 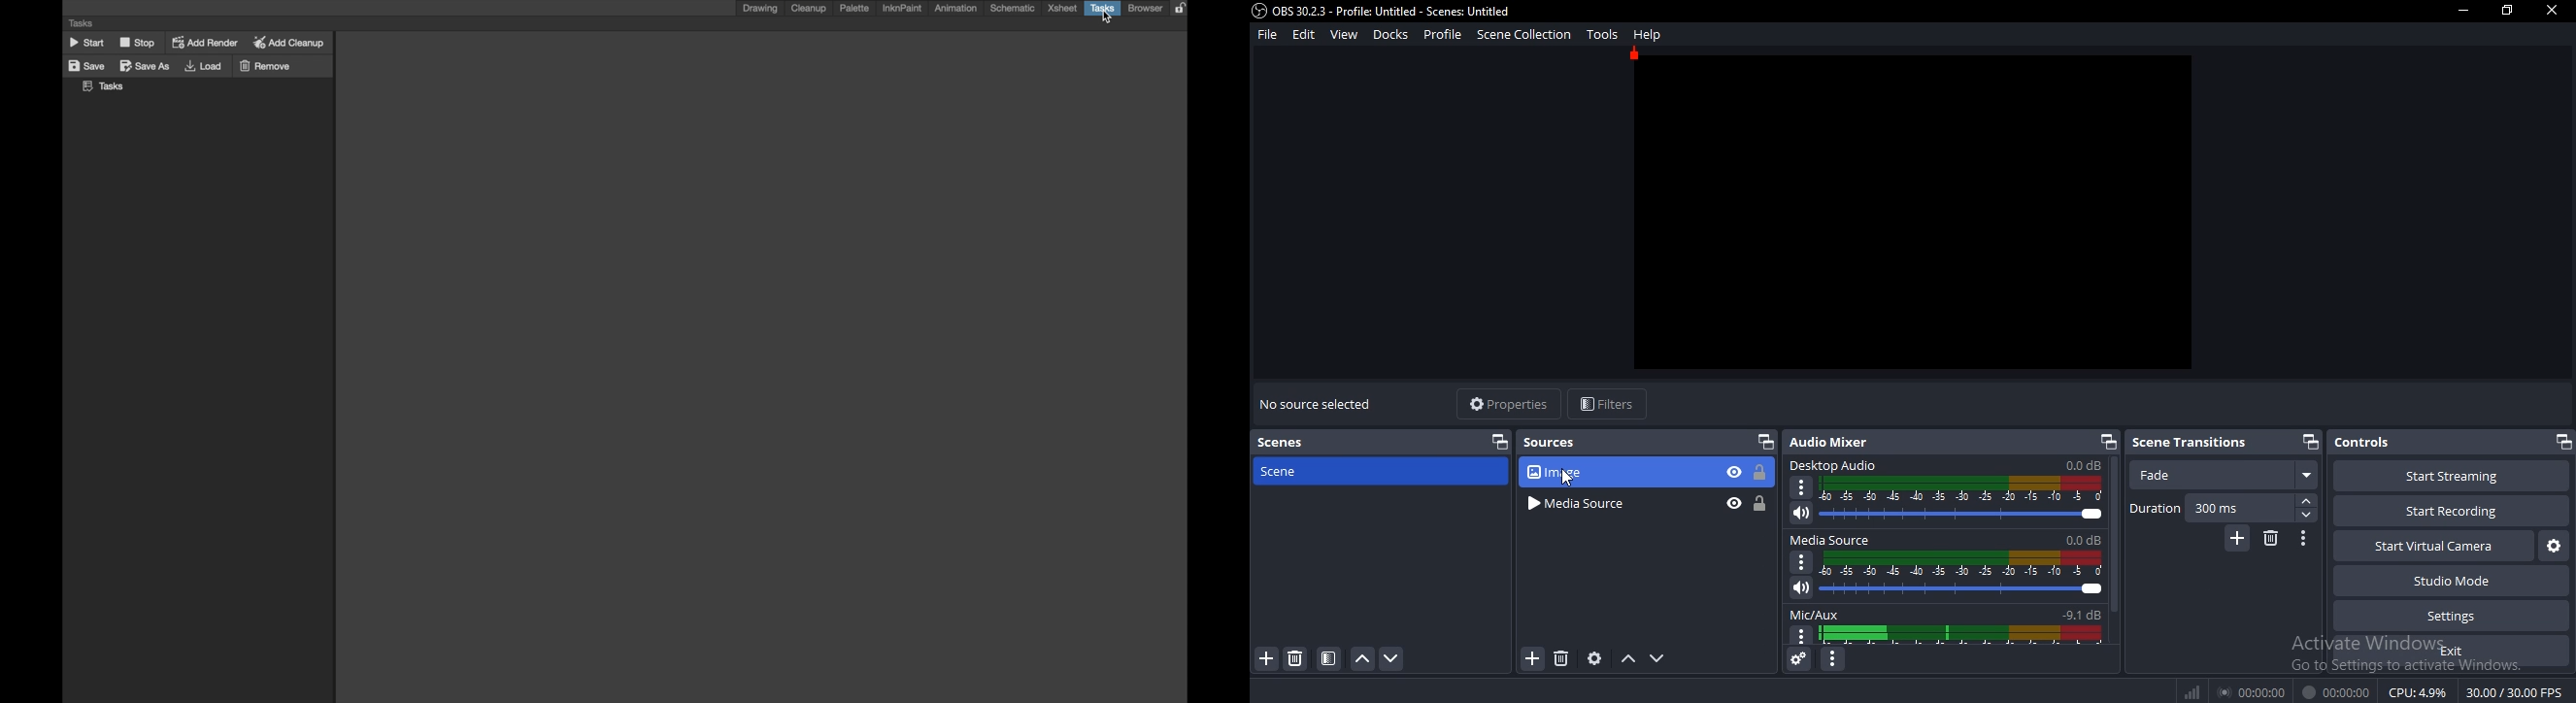 I want to click on options, so click(x=1799, y=563).